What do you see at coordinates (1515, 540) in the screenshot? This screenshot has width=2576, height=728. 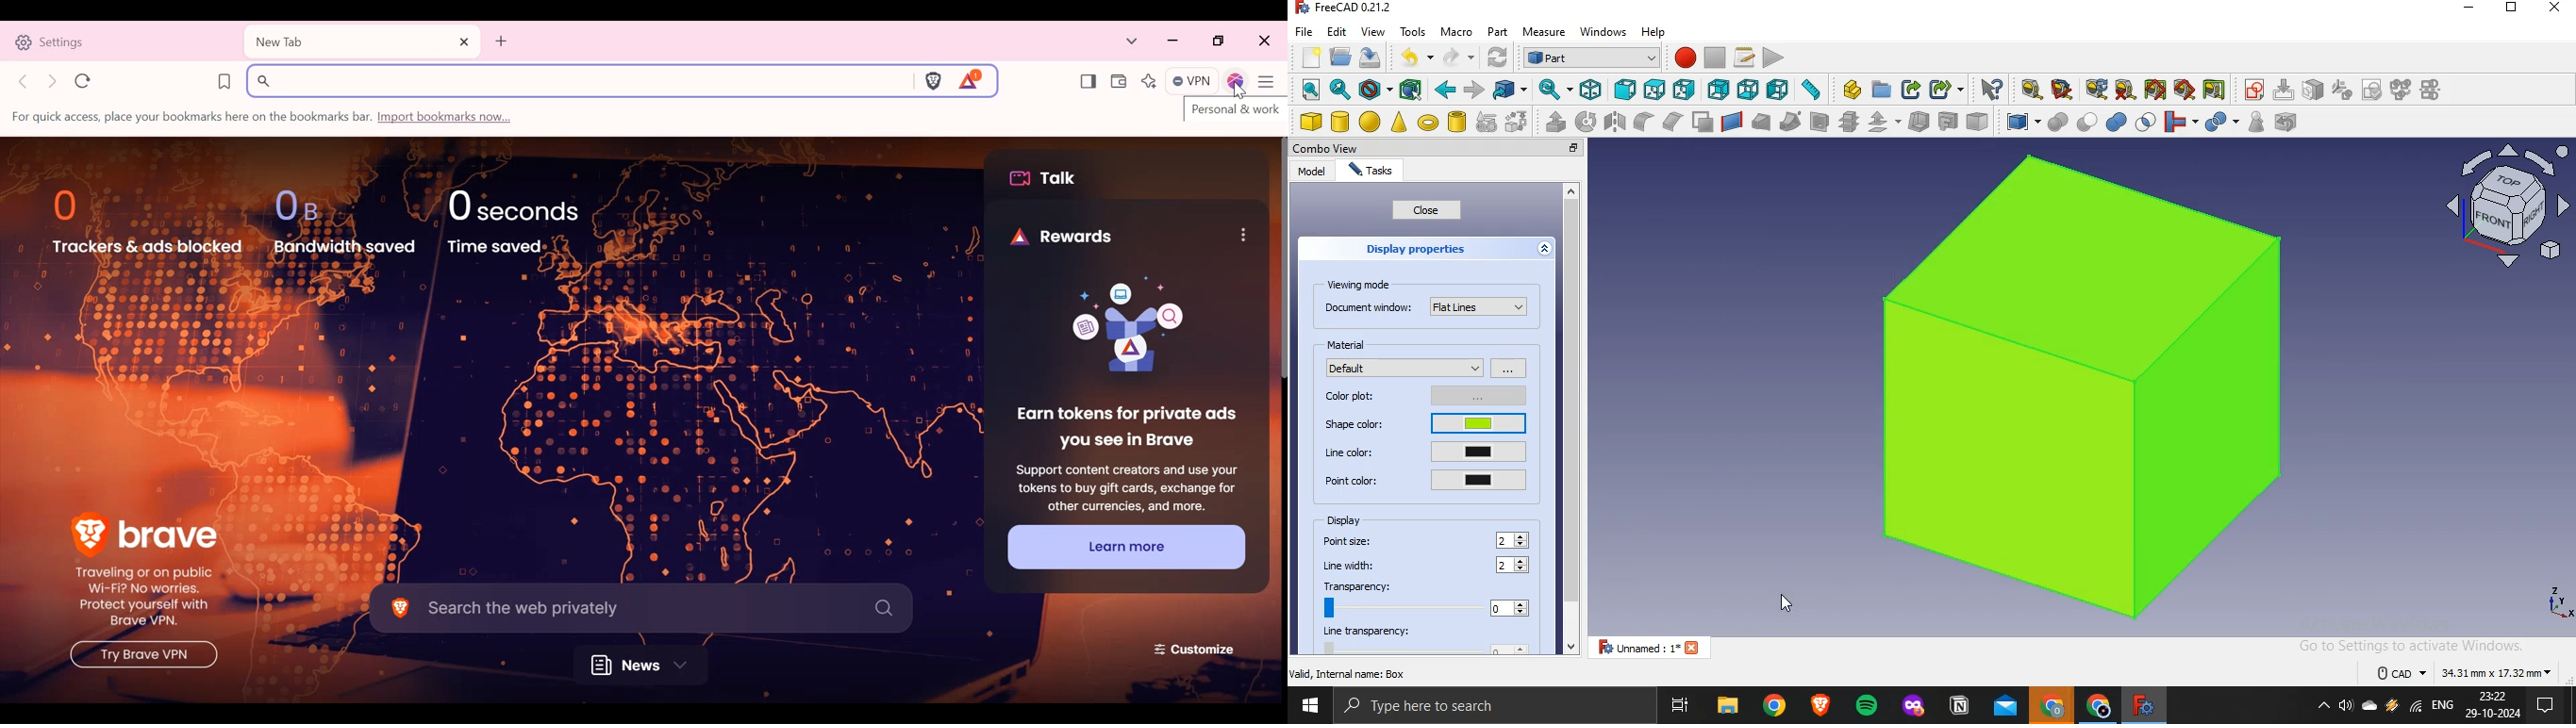 I see `2` at bounding box center [1515, 540].